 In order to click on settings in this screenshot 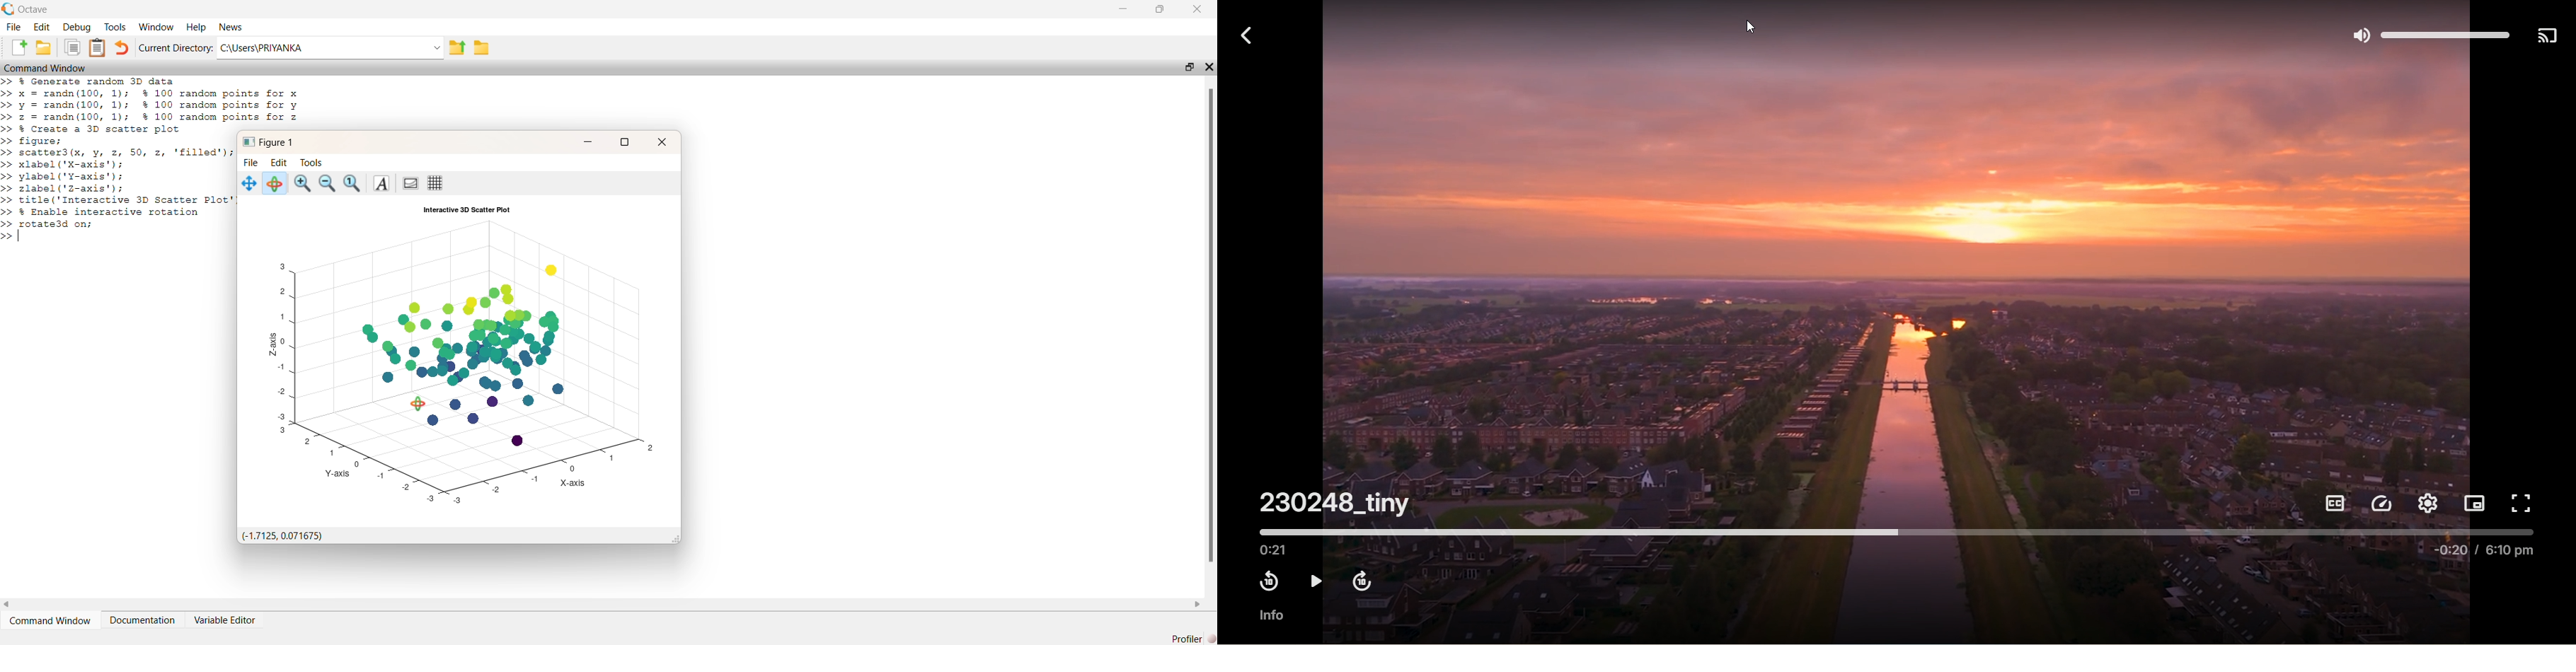, I will do `click(2425, 503)`.